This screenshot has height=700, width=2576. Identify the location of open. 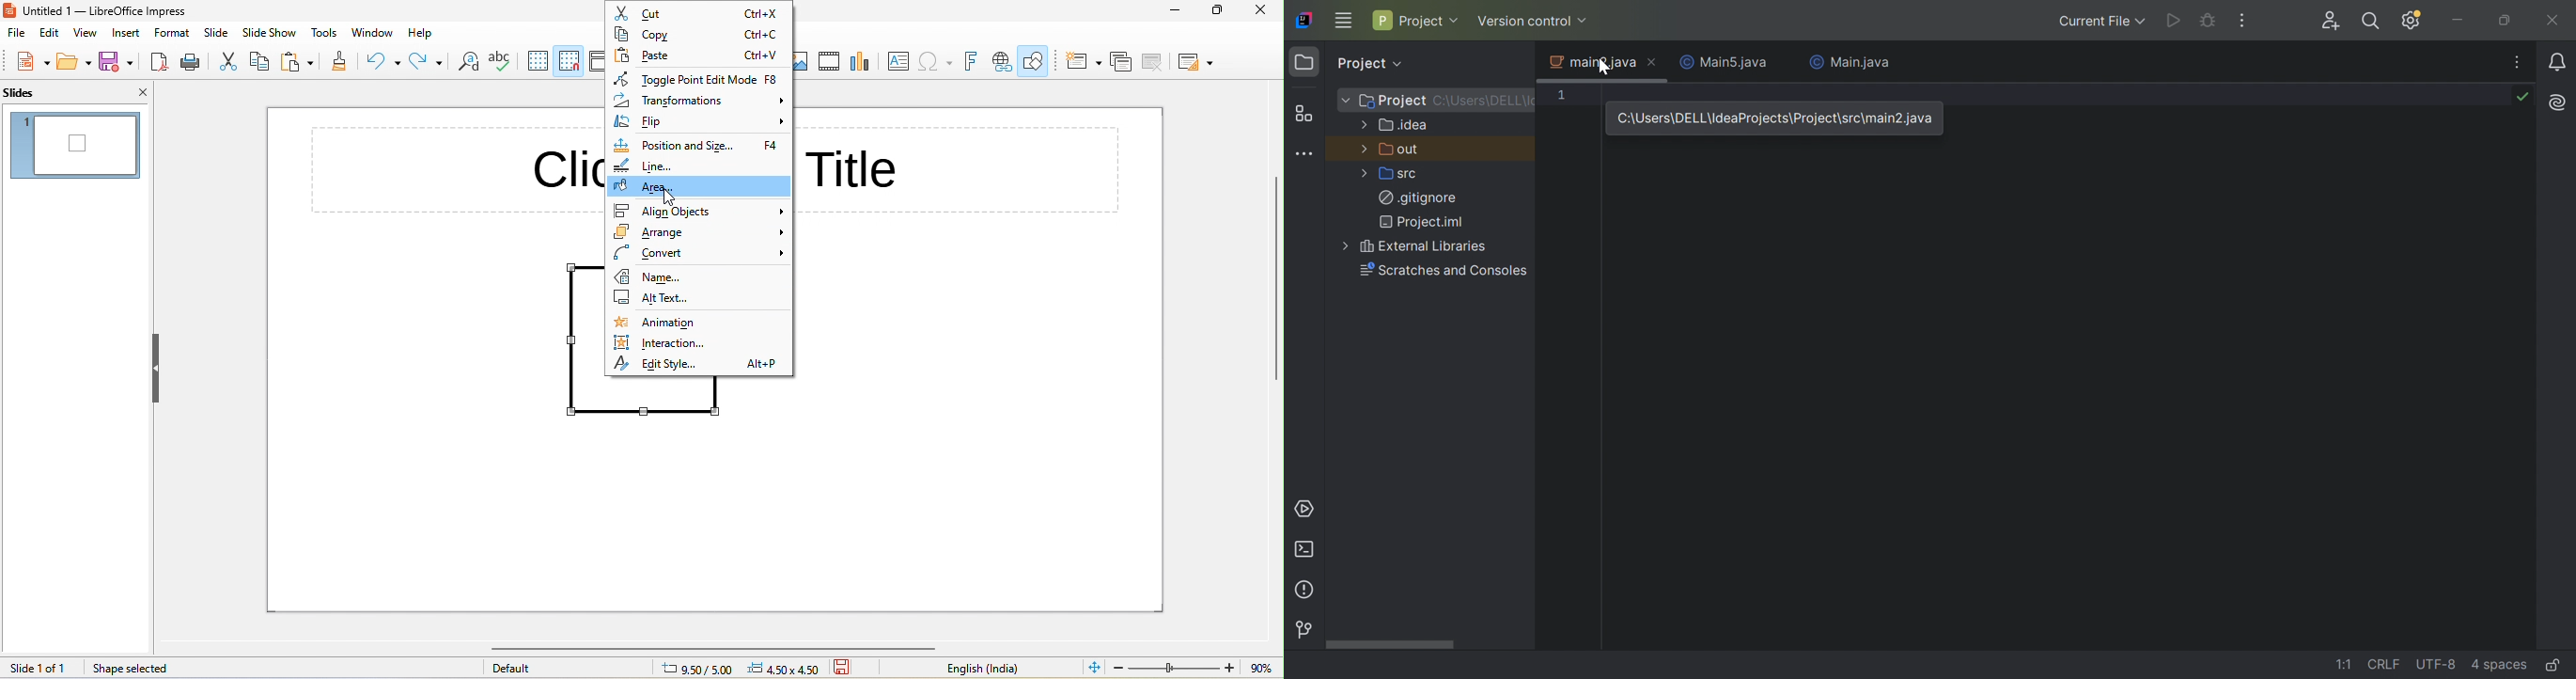
(74, 59).